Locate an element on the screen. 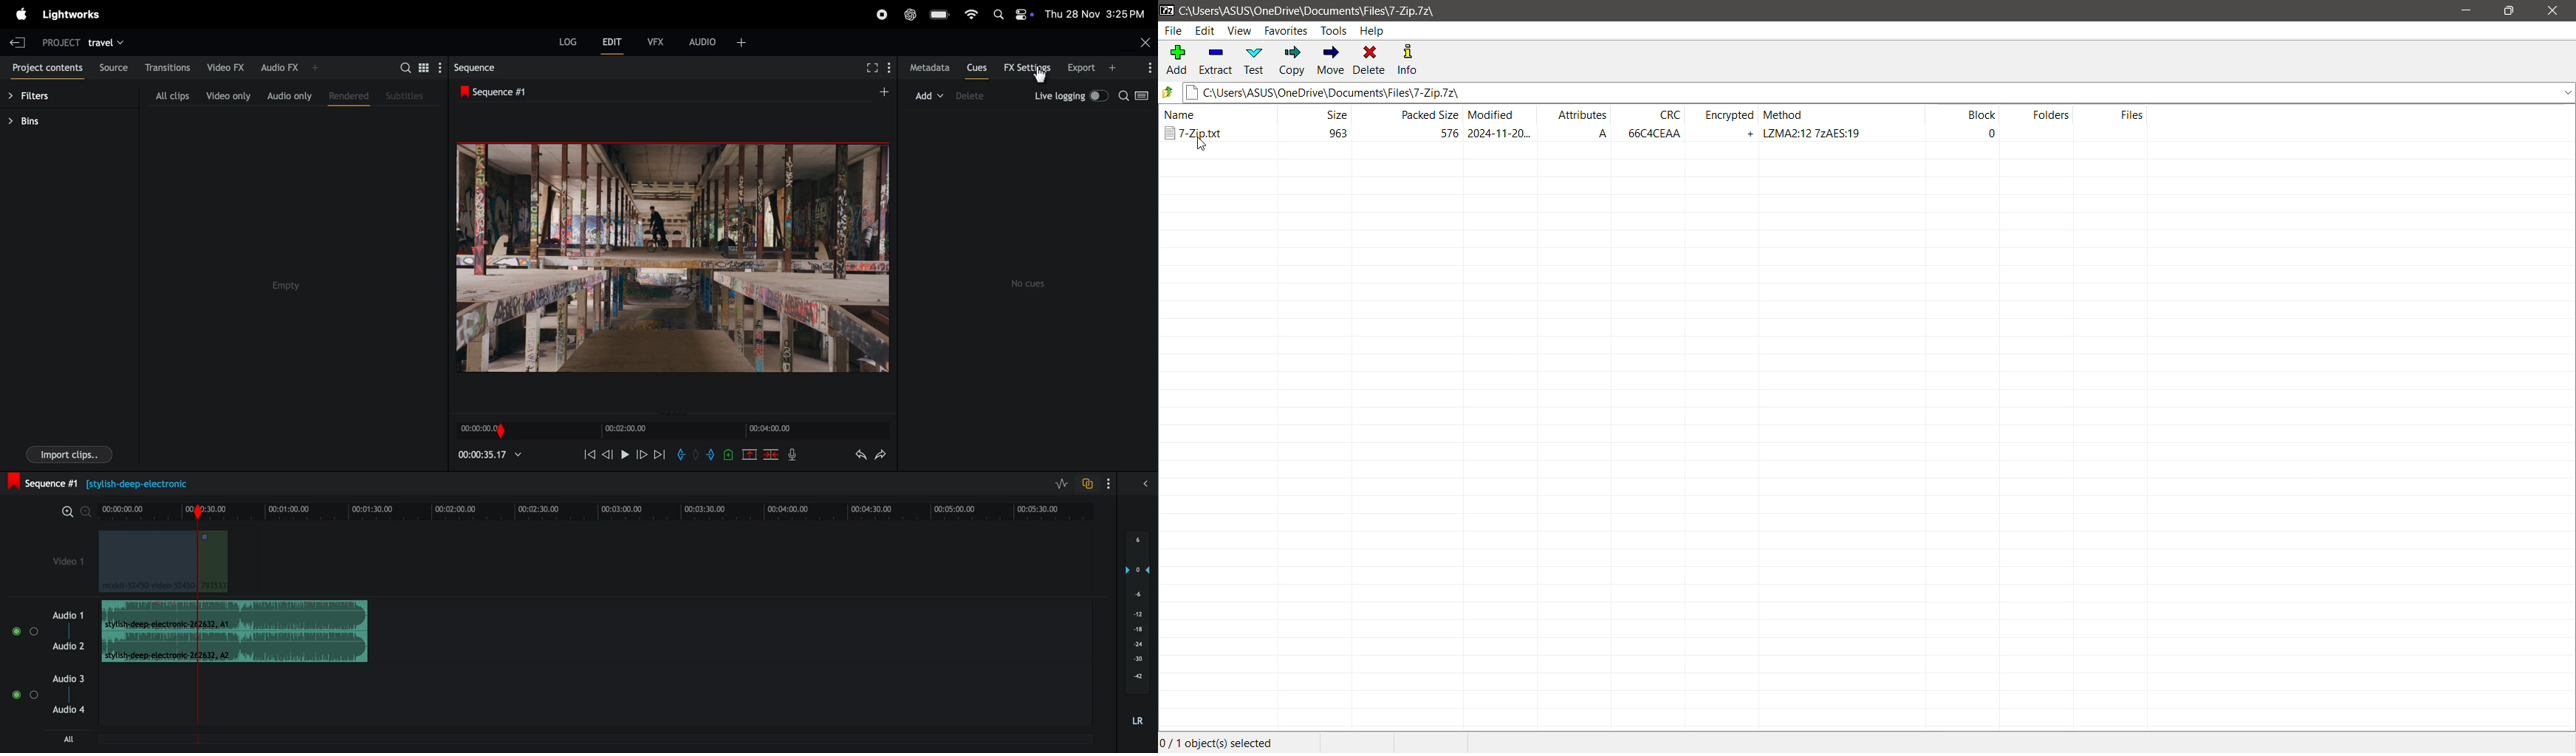 The width and height of the screenshot is (2576, 756). pause  is located at coordinates (625, 456).